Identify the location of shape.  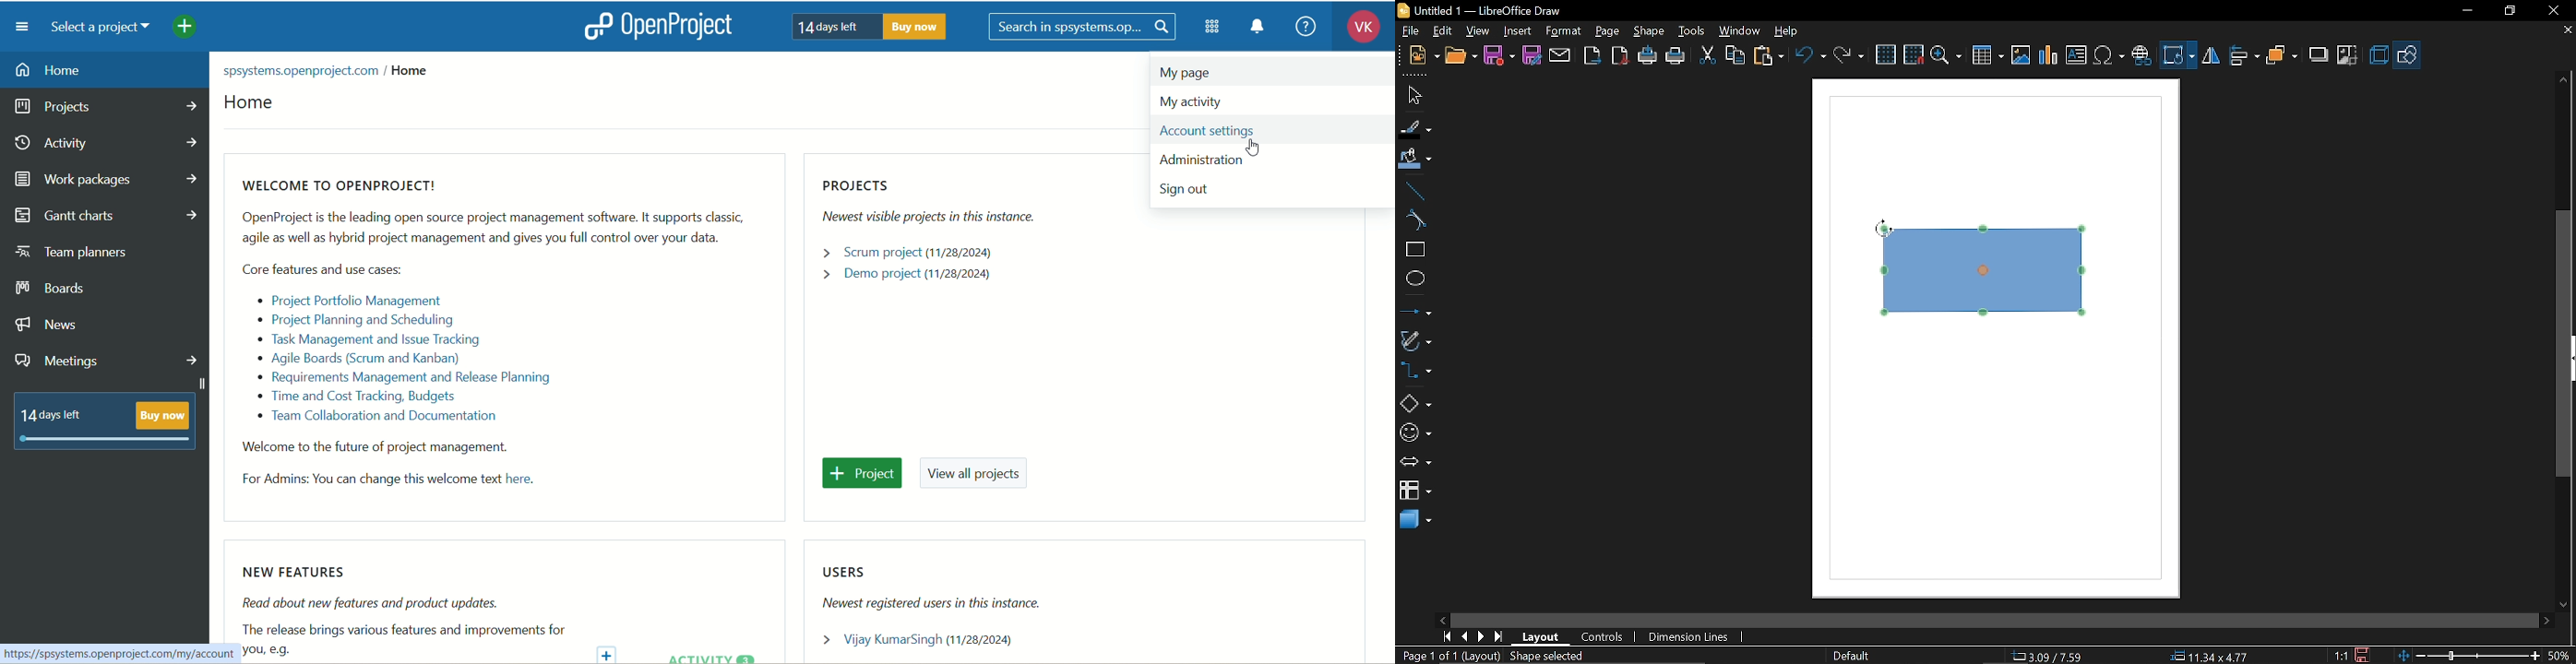
(1650, 32).